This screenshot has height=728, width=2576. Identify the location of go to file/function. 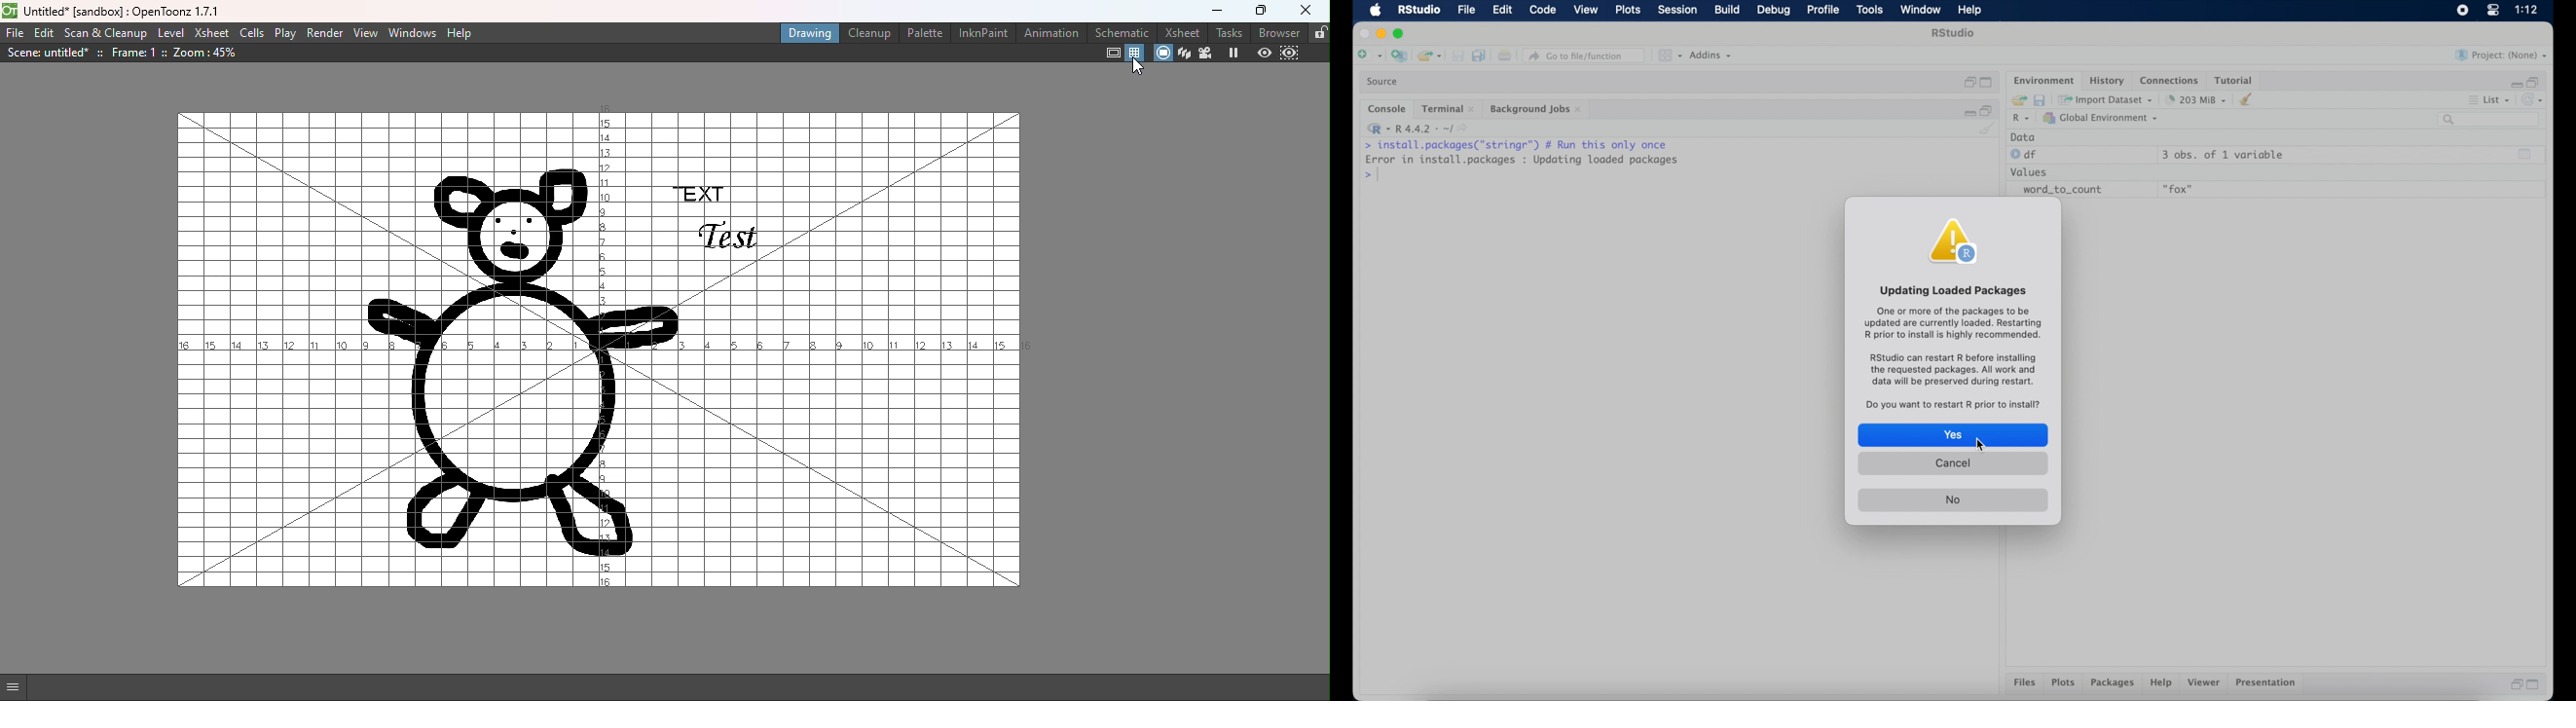
(1586, 56).